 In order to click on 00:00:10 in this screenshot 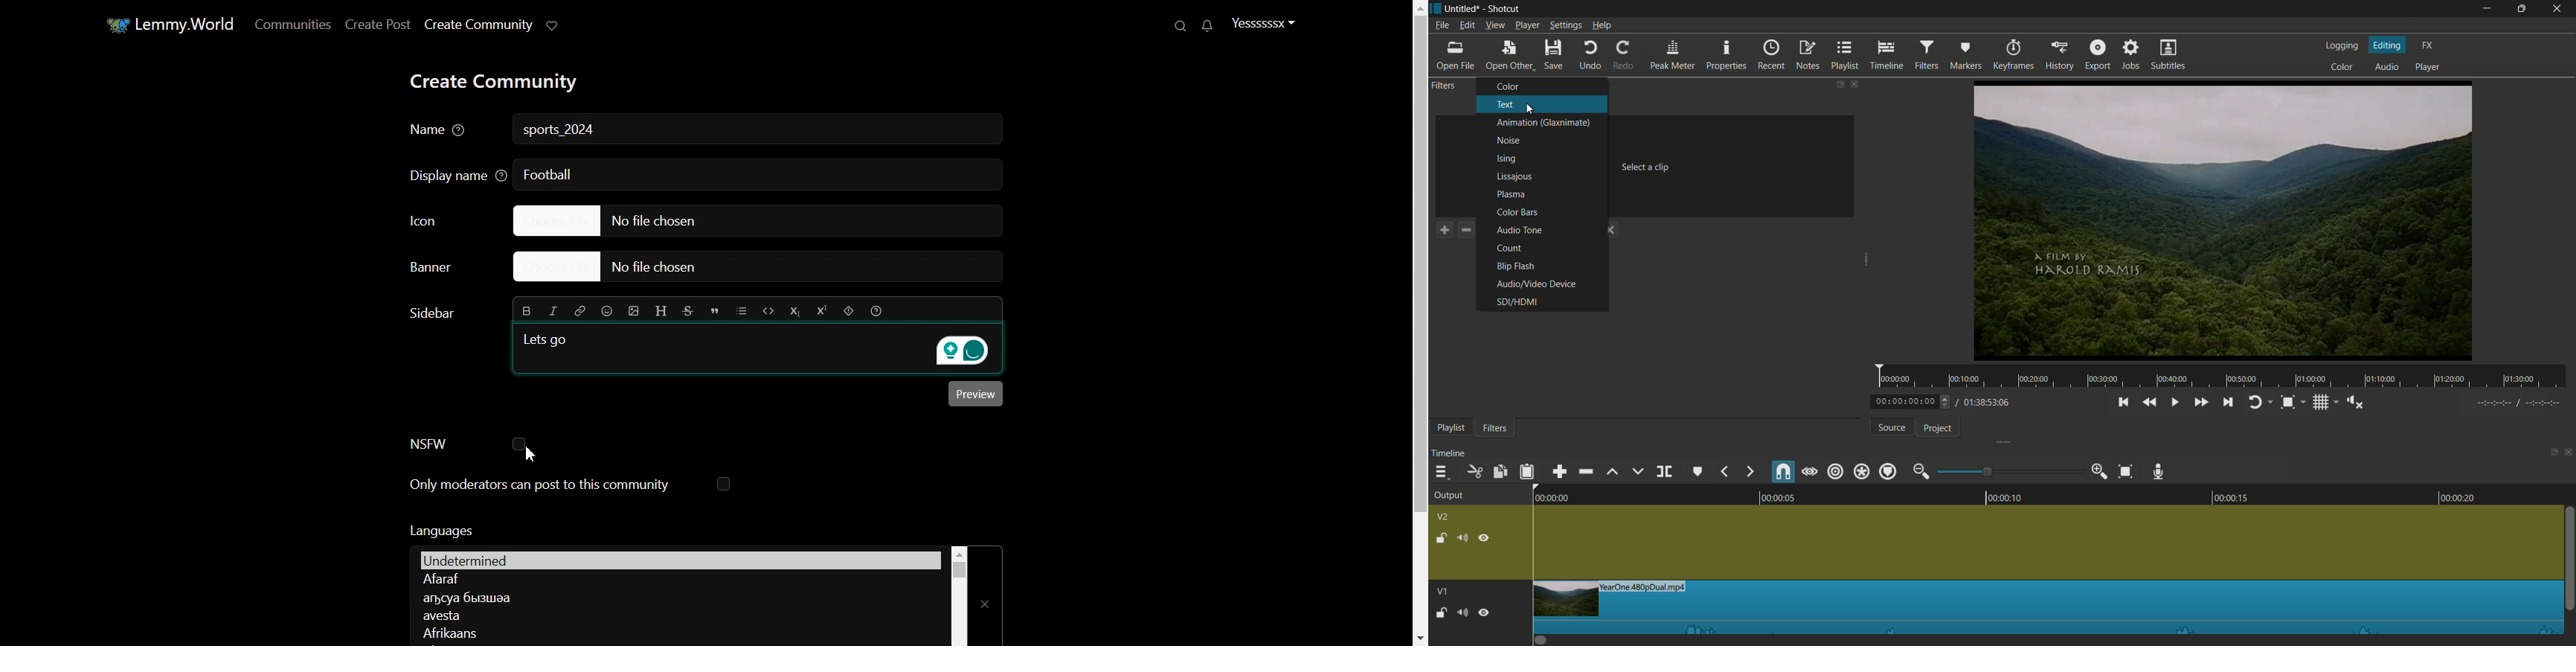, I will do `click(2007, 496)`.